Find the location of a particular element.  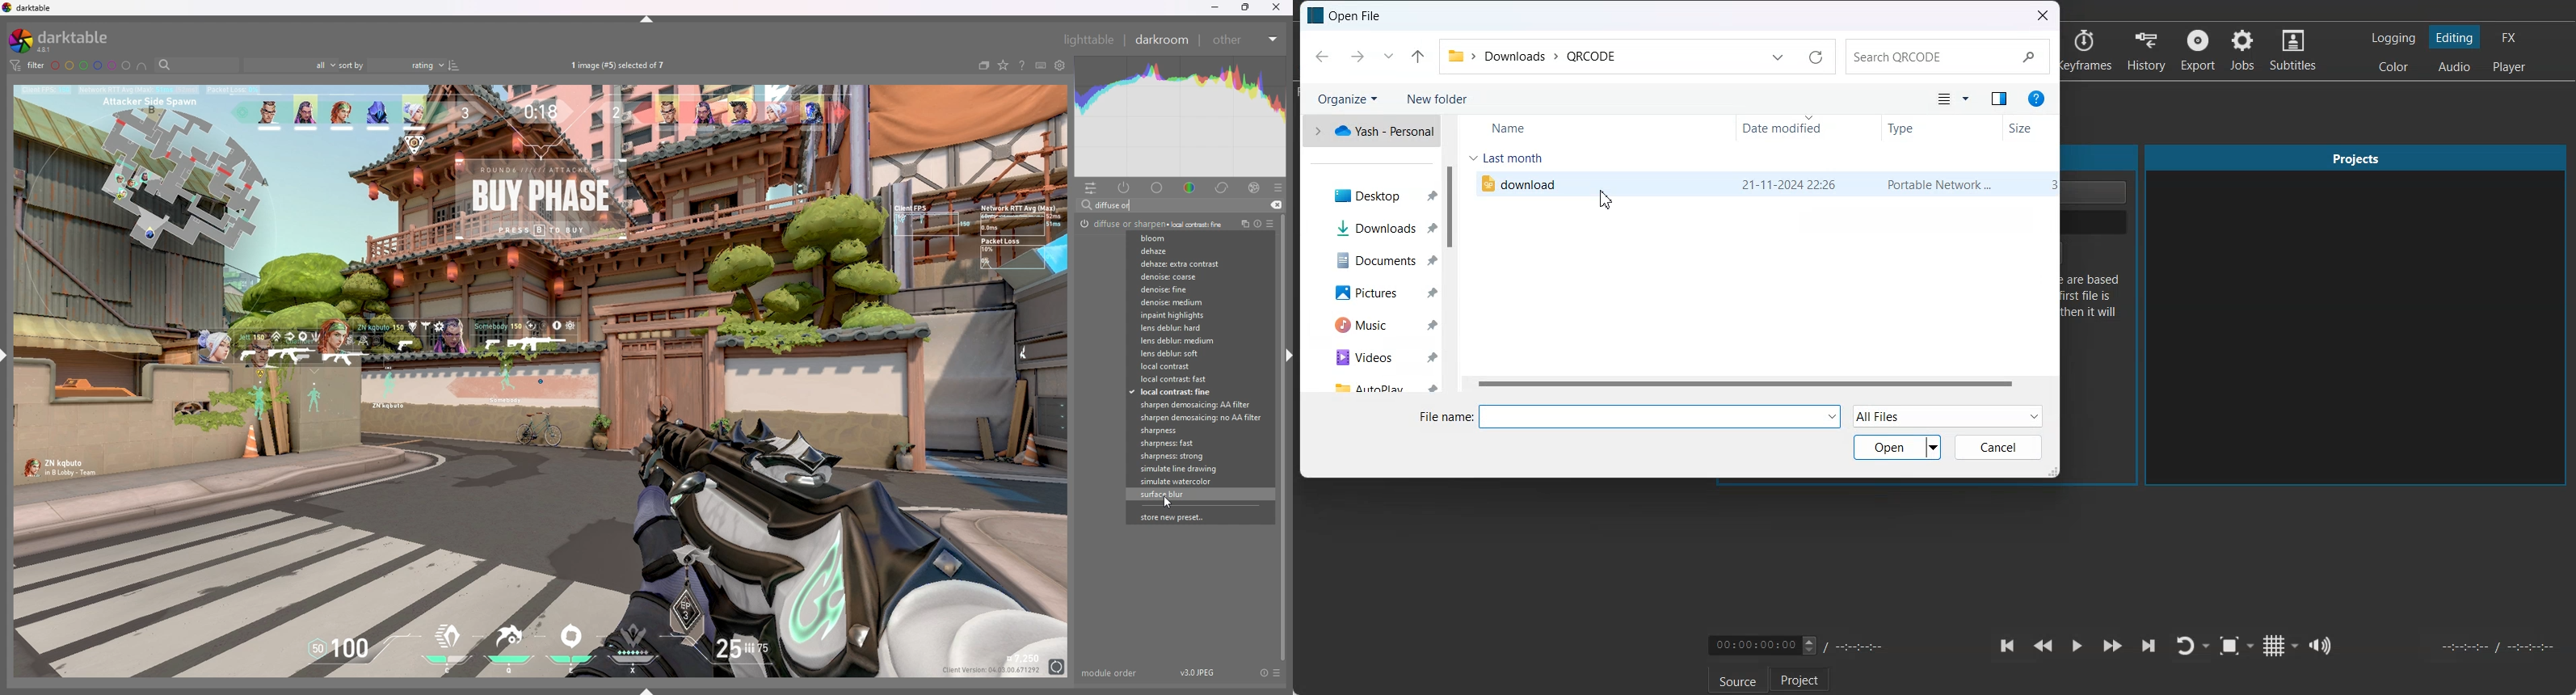

Toggle play is located at coordinates (2077, 646).